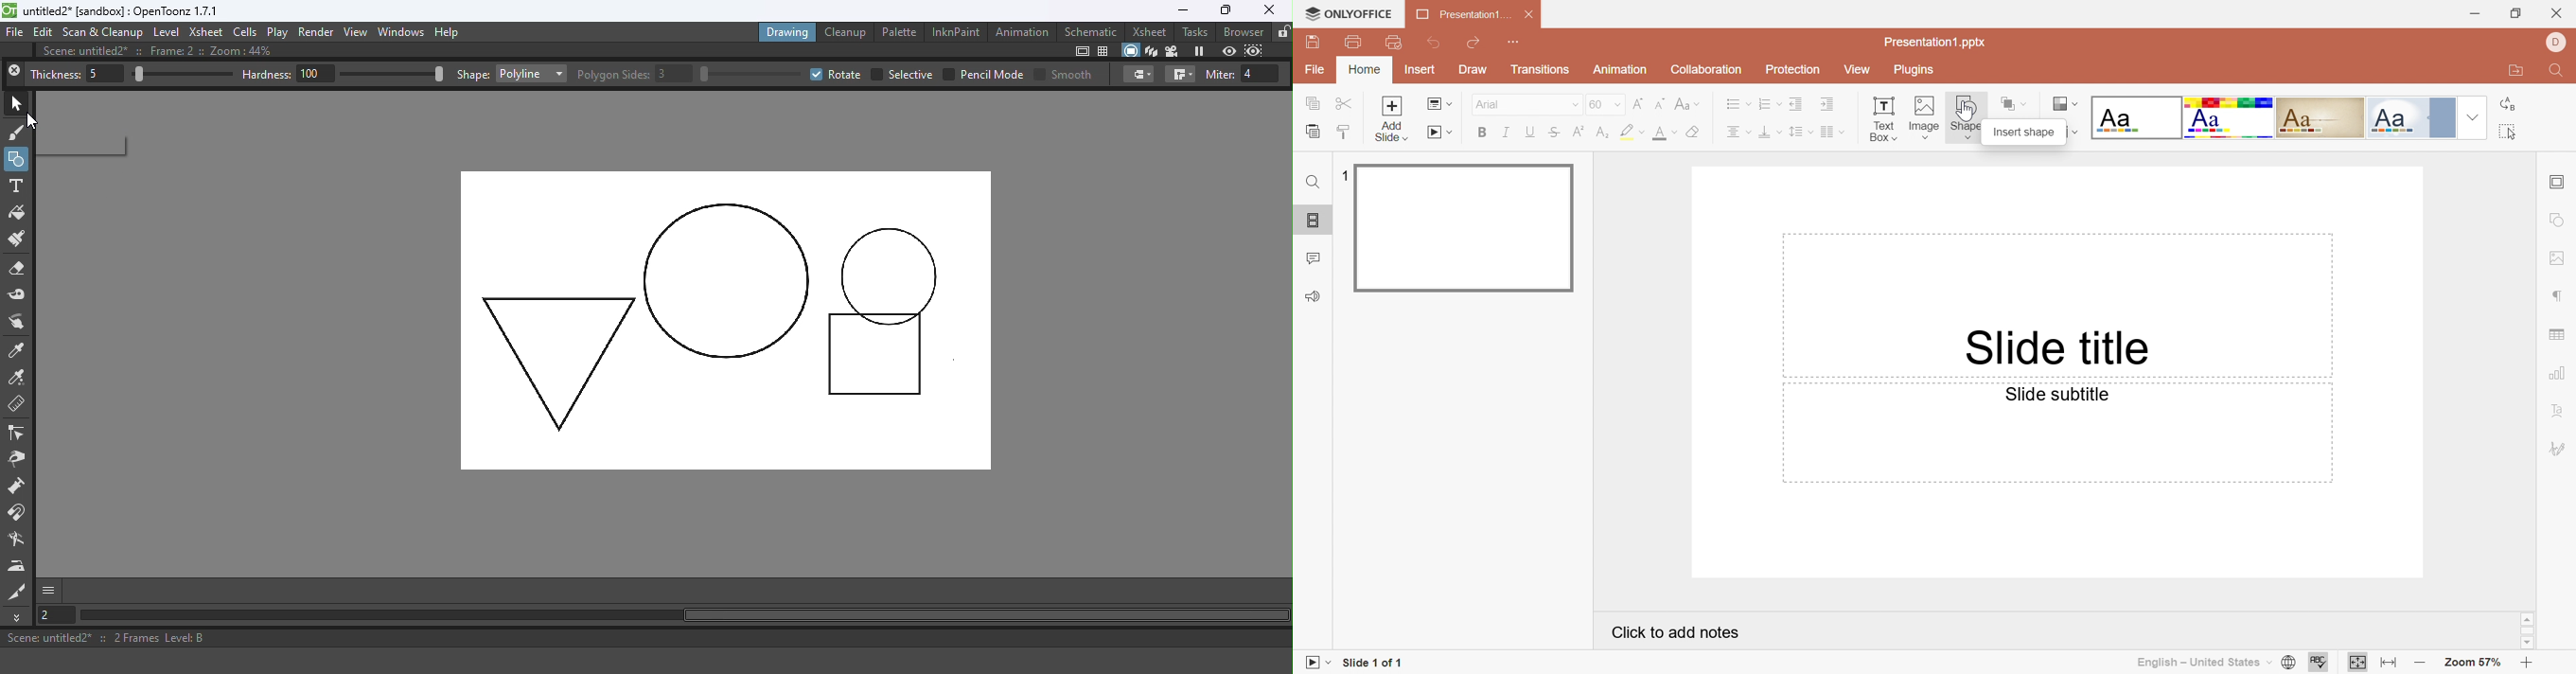 Image resolution: width=2576 pixels, height=700 pixels. What do you see at coordinates (1791, 73) in the screenshot?
I see `Protection` at bounding box center [1791, 73].